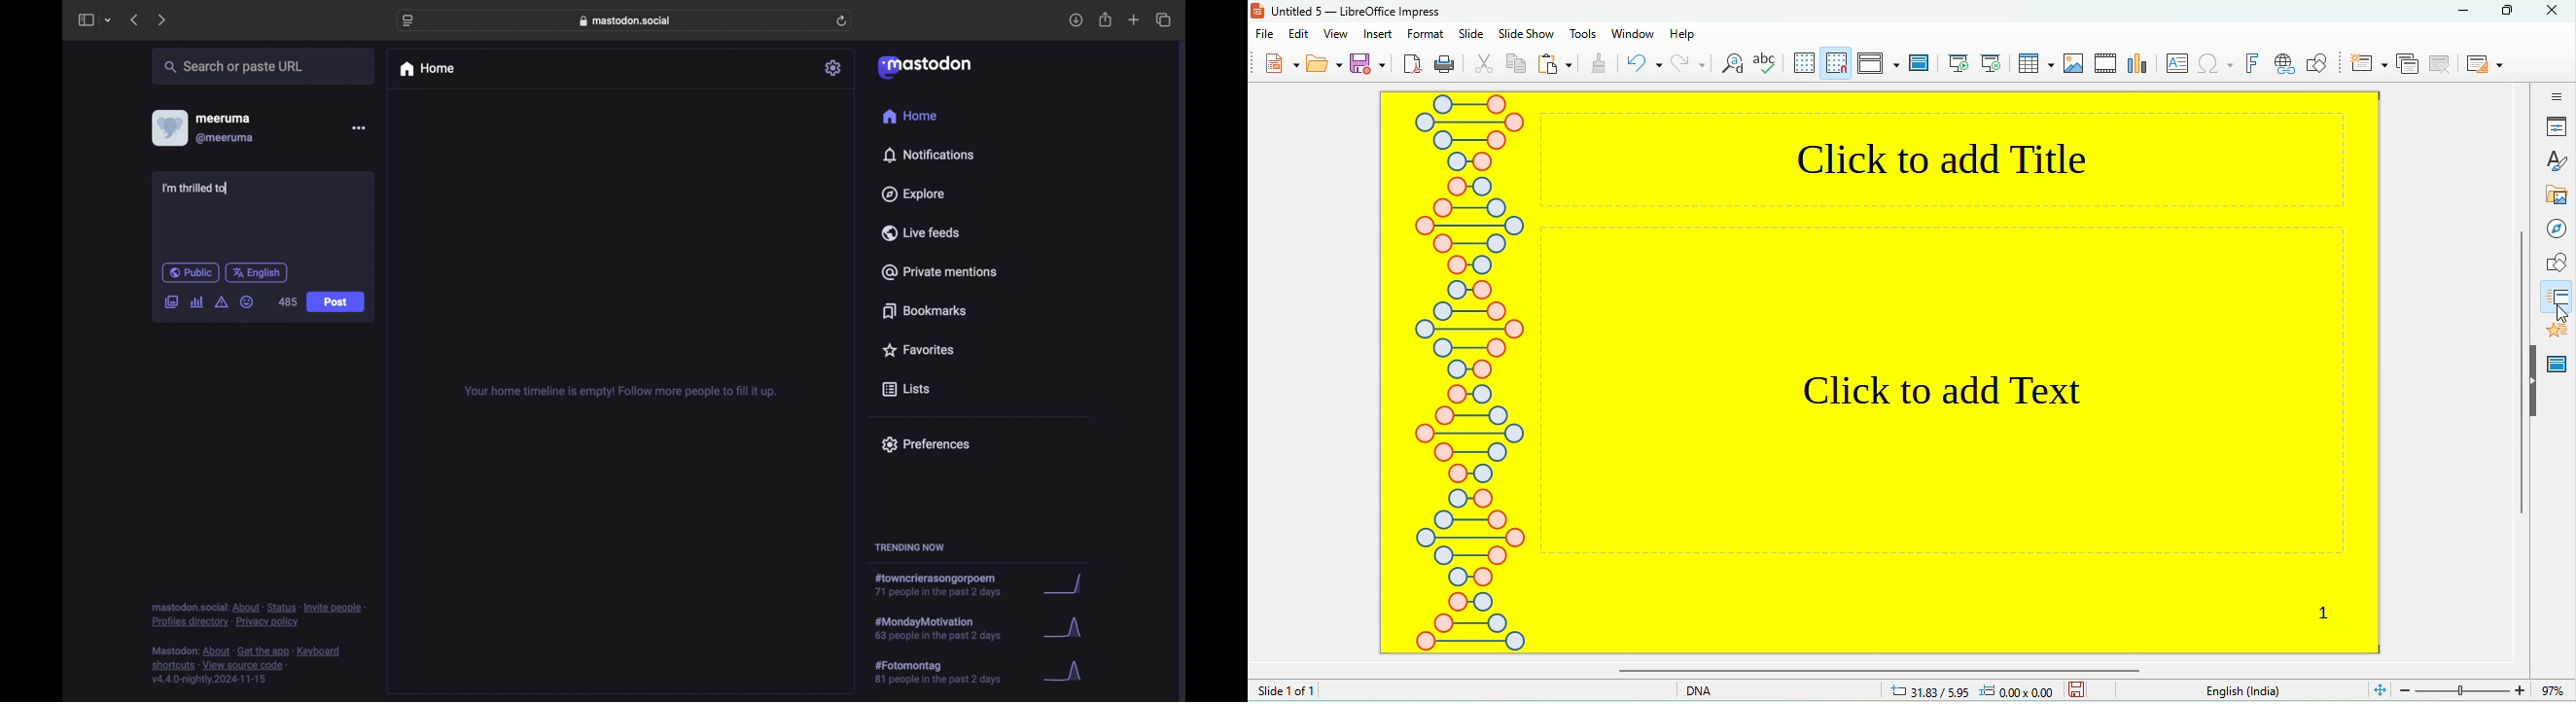 This screenshot has width=2576, height=728. What do you see at coordinates (2105, 64) in the screenshot?
I see `vedio` at bounding box center [2105, 64].